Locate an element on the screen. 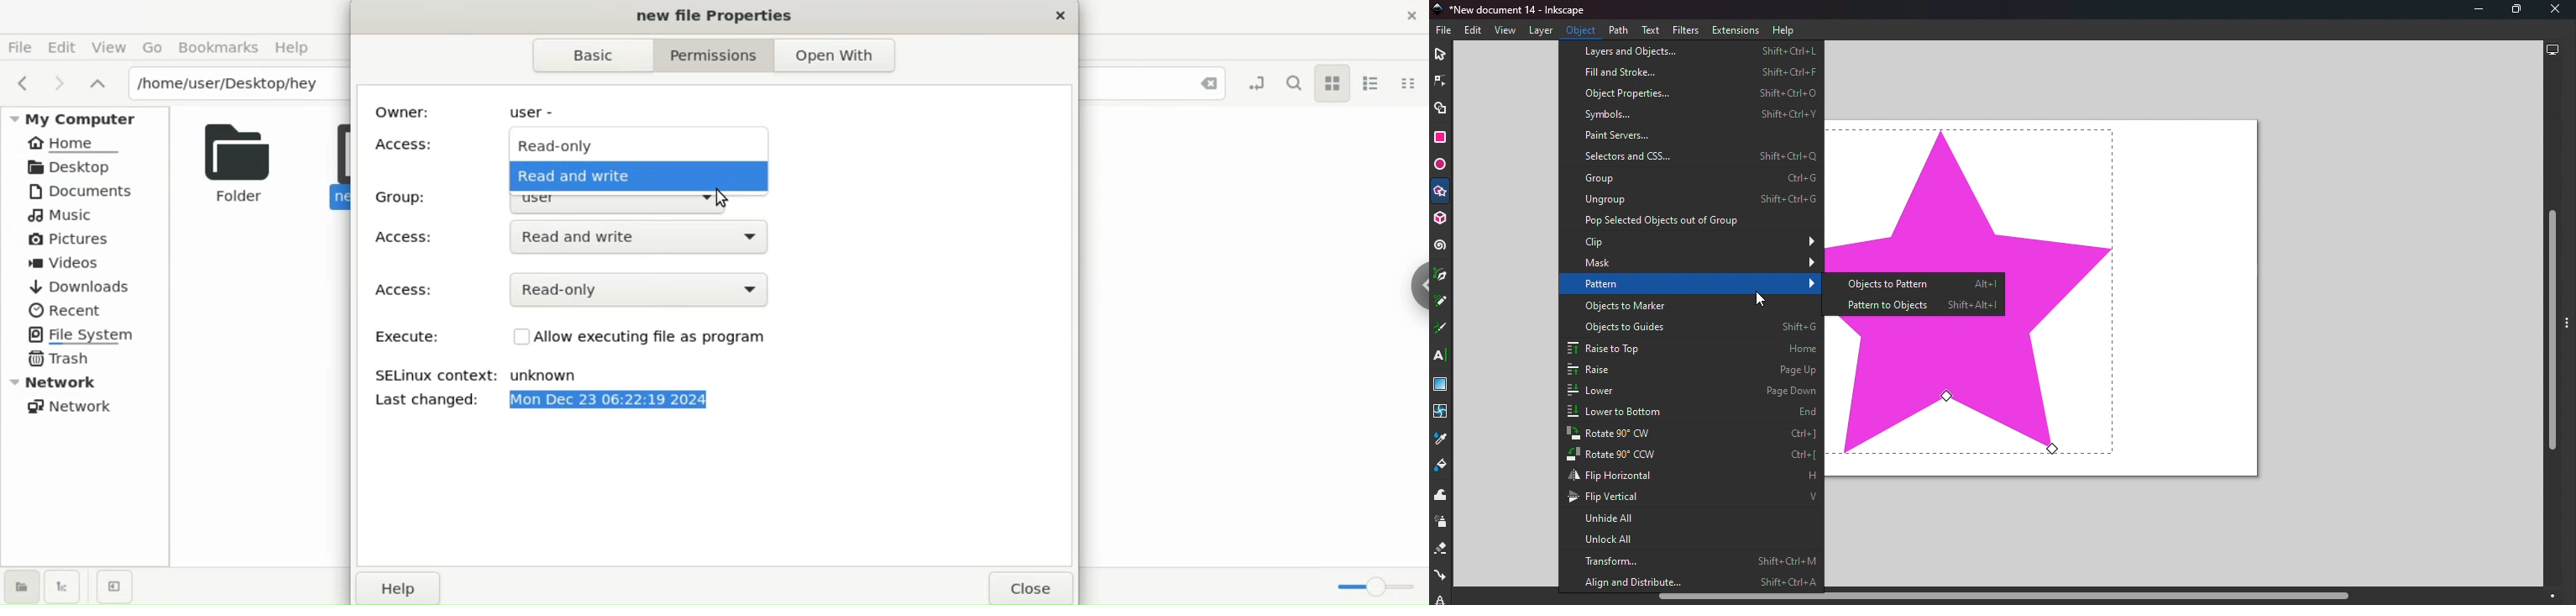 The height and width of the screenshot is (616, 2576). shape is located at coordinates (2064, 366).